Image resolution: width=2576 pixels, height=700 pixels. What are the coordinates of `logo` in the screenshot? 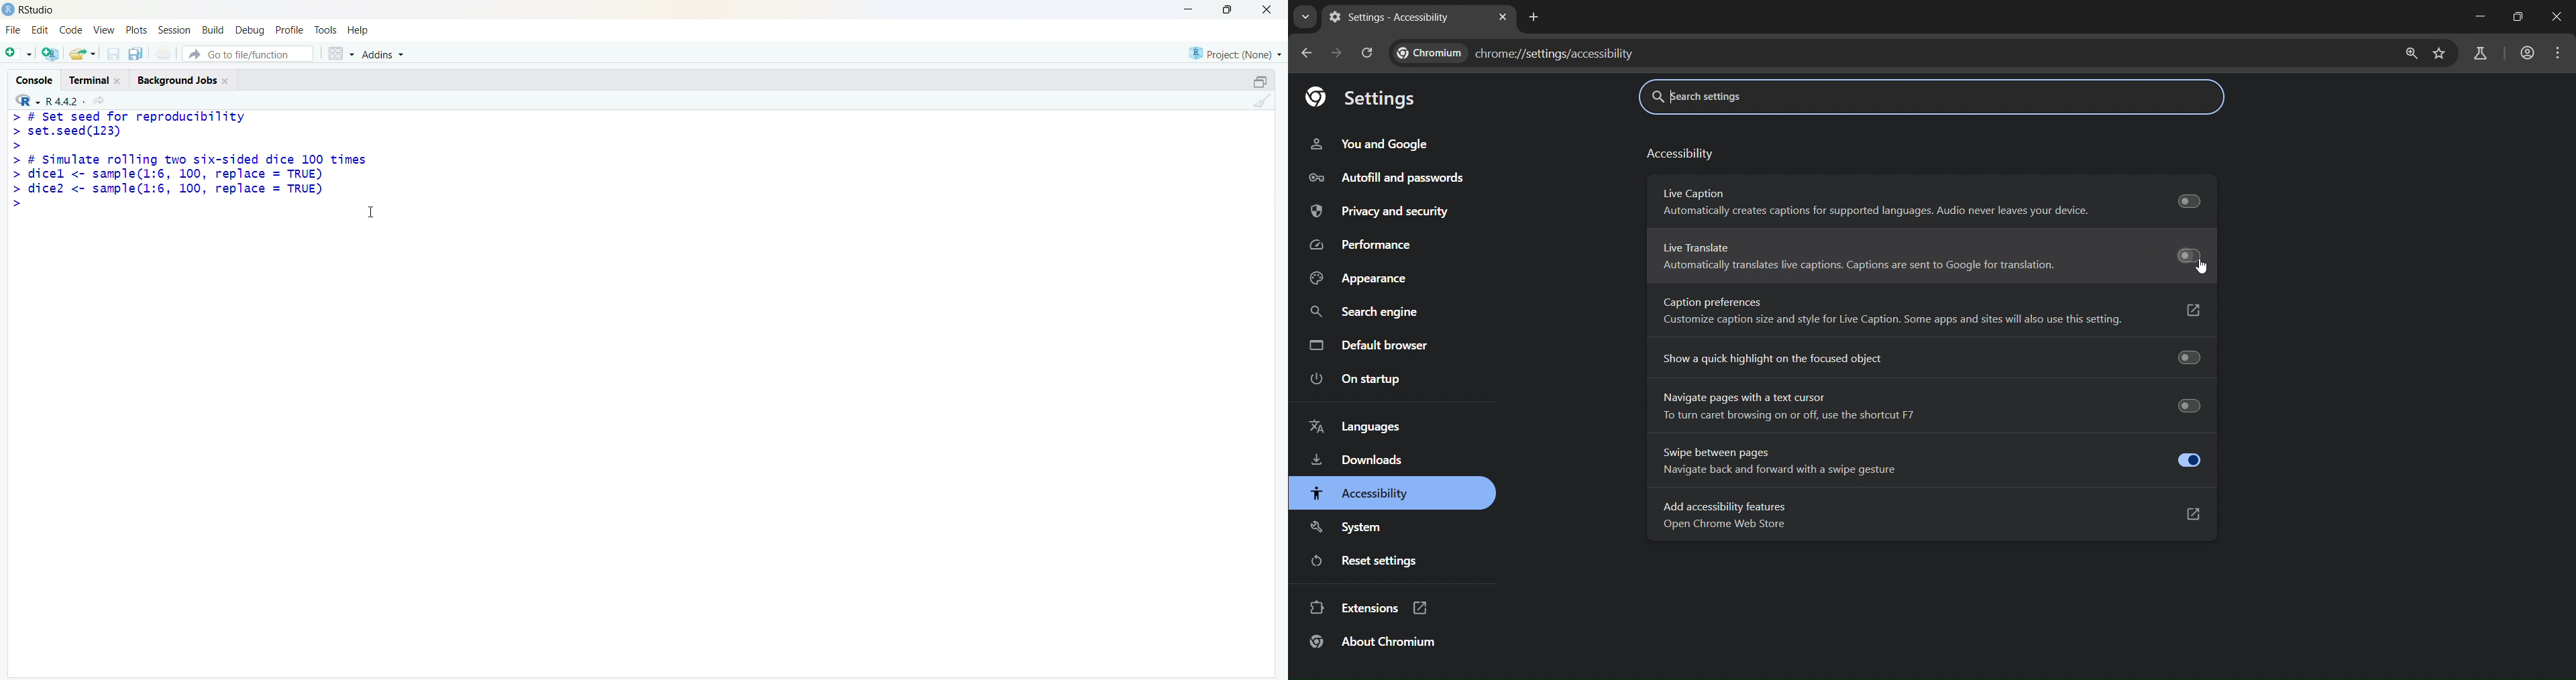 It's located at (8, 9).